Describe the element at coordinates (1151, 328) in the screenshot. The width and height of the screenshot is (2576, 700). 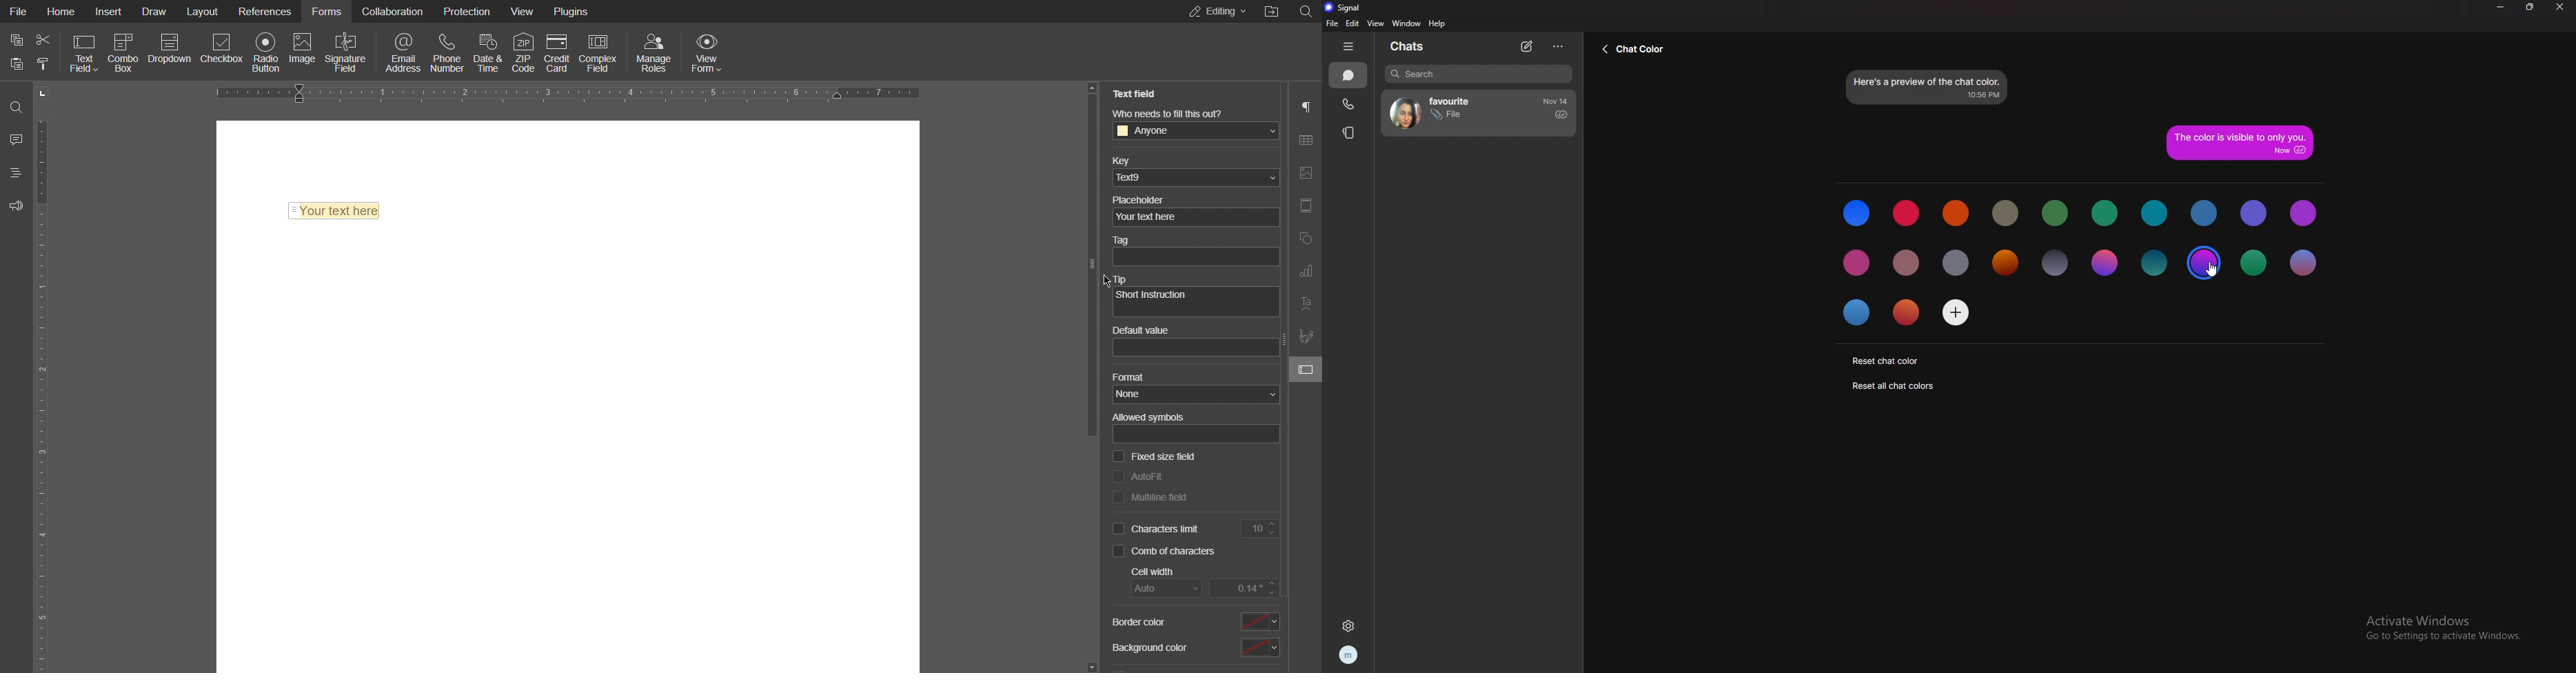
I see `Default value` at that location.